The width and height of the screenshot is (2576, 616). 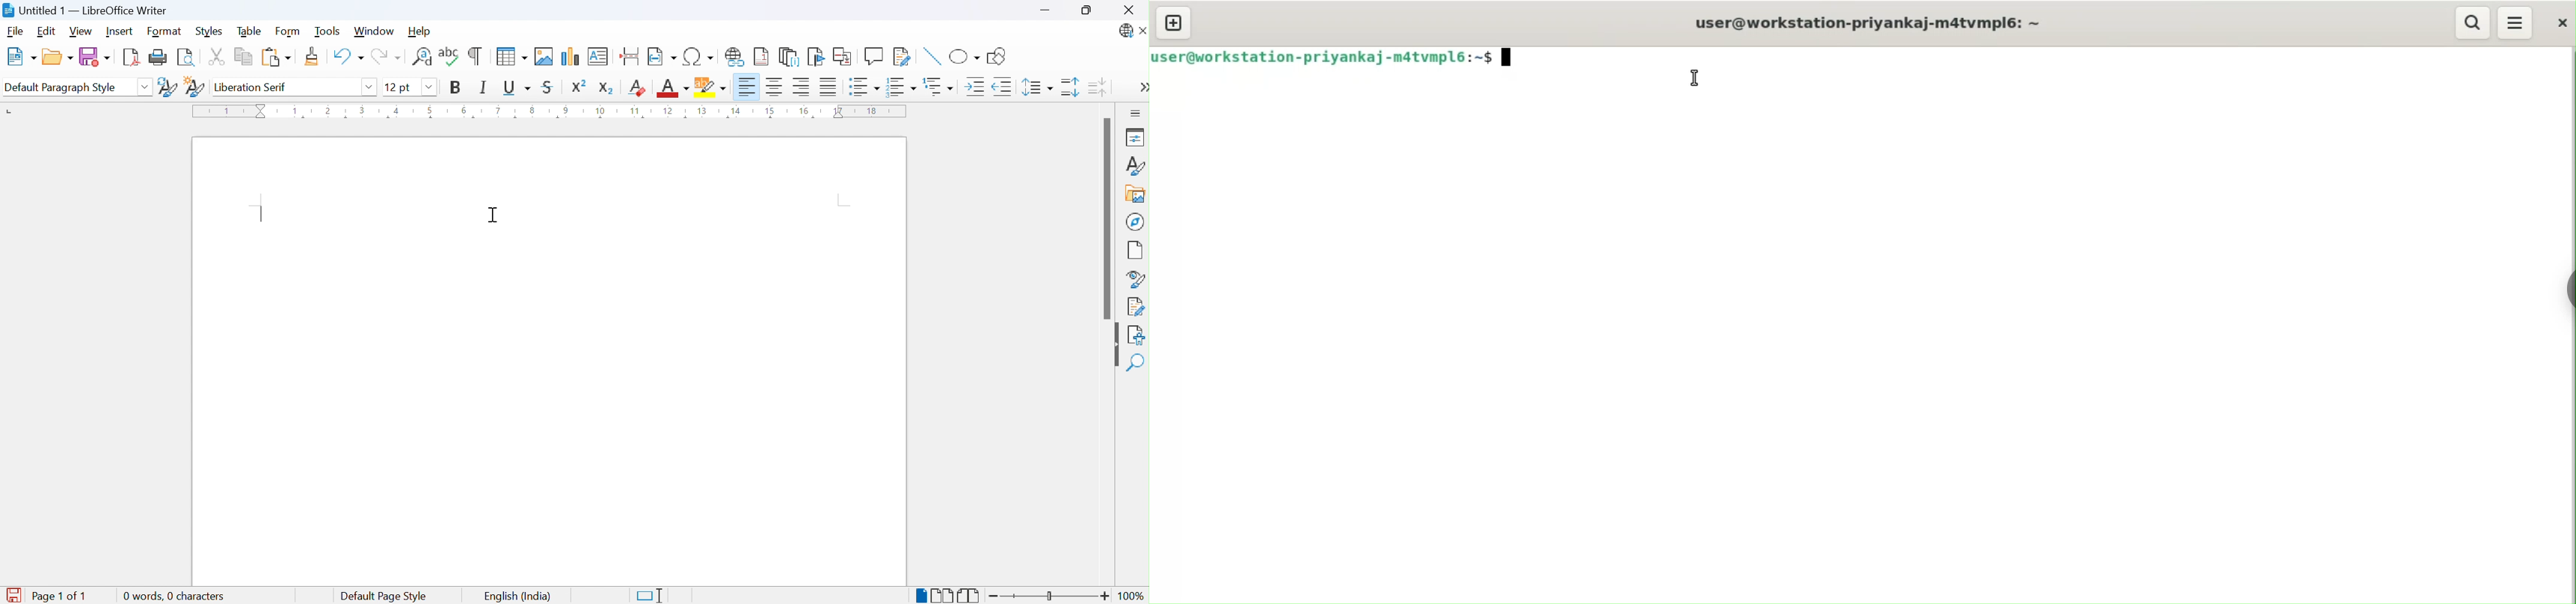 What do you see at coordinates (485, 88) in the screenshot?
I see `Italic` at bounding box center [485, 88].